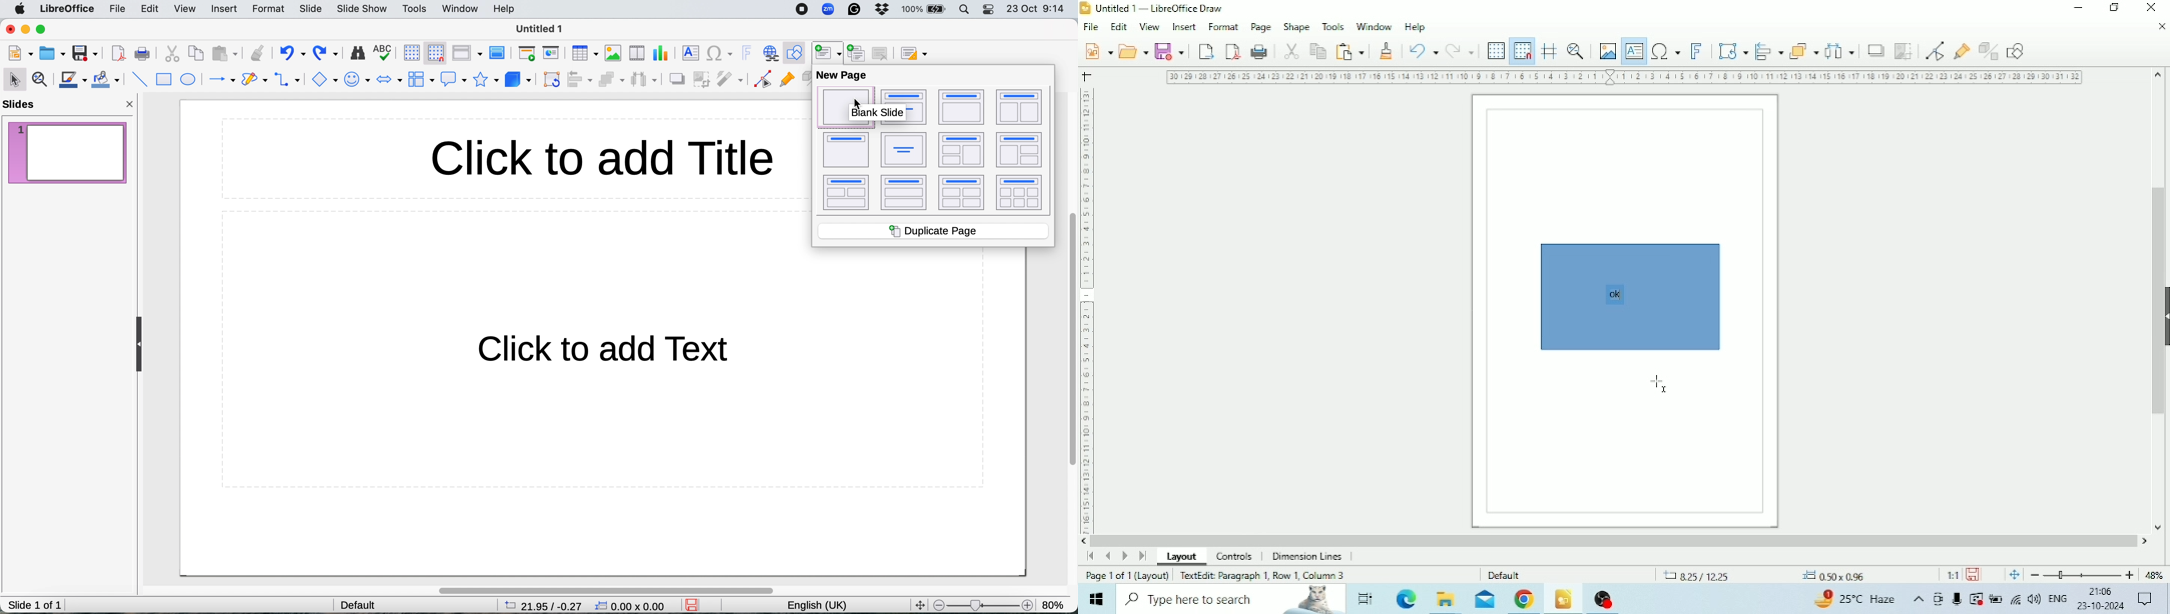 Image resolution: width=2184 pixels, height=616 pixels. I want to click on snap to grid, so click(437, 54).